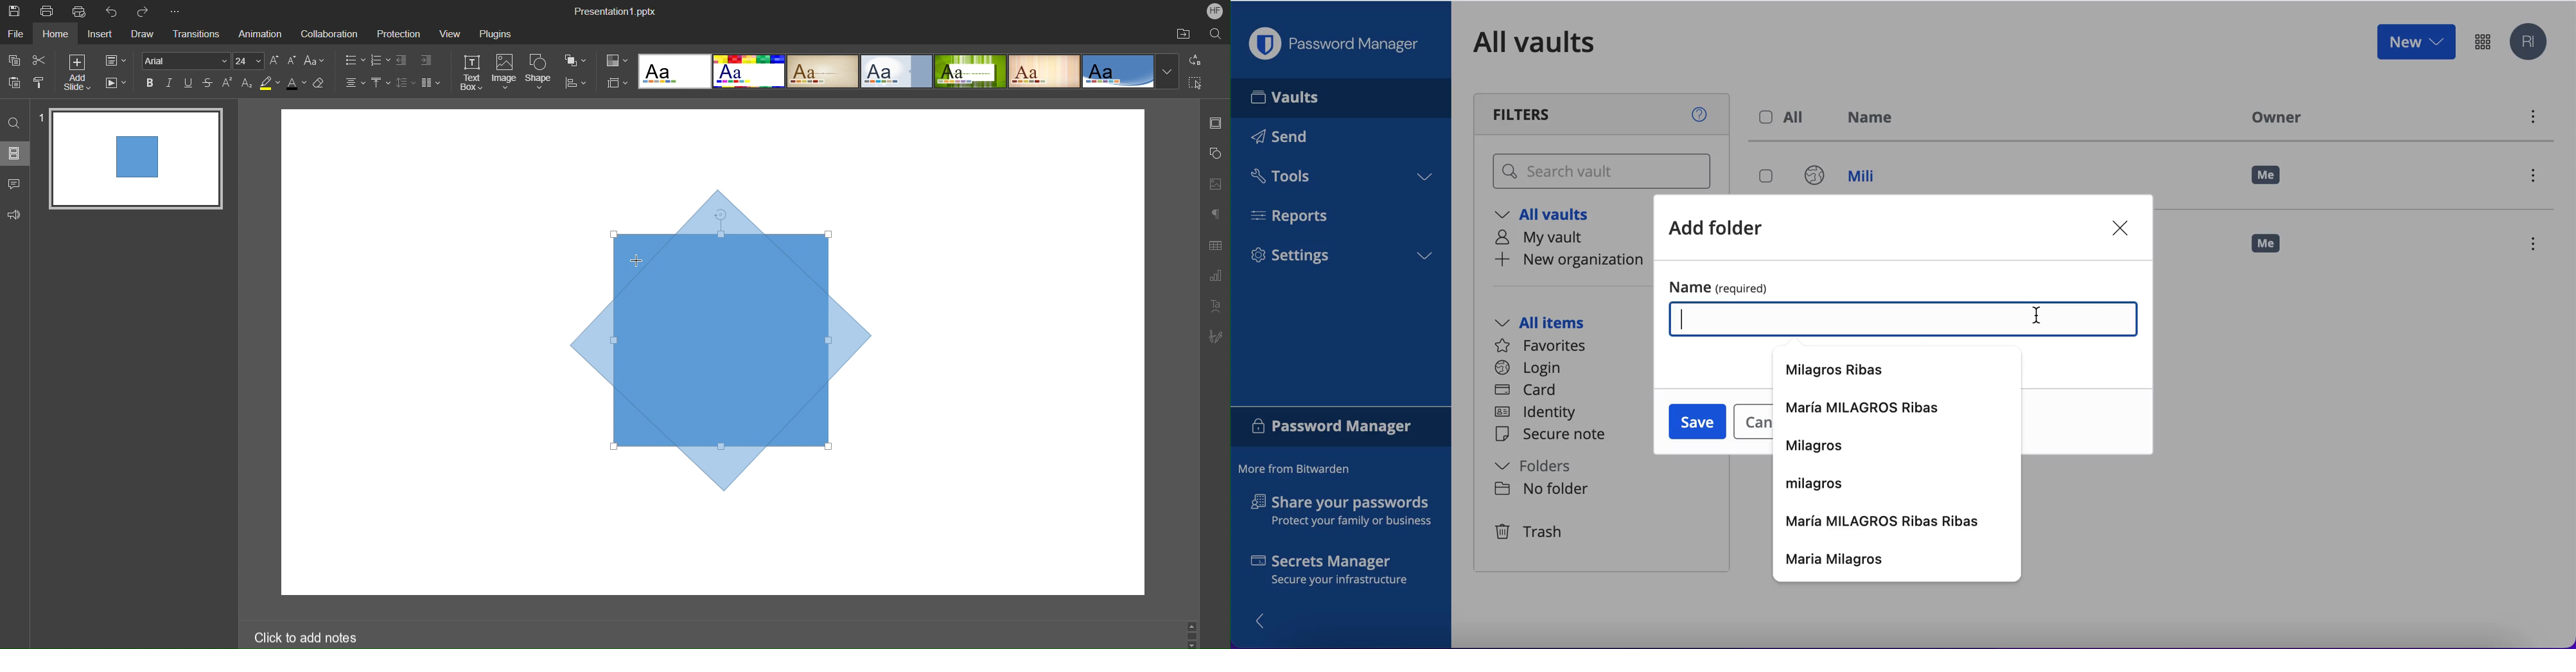 The height and width of the screenshot is (672, 2576). Describe the element at coordinates (1850, 178) in the screenshot. I see `mili` at that location.